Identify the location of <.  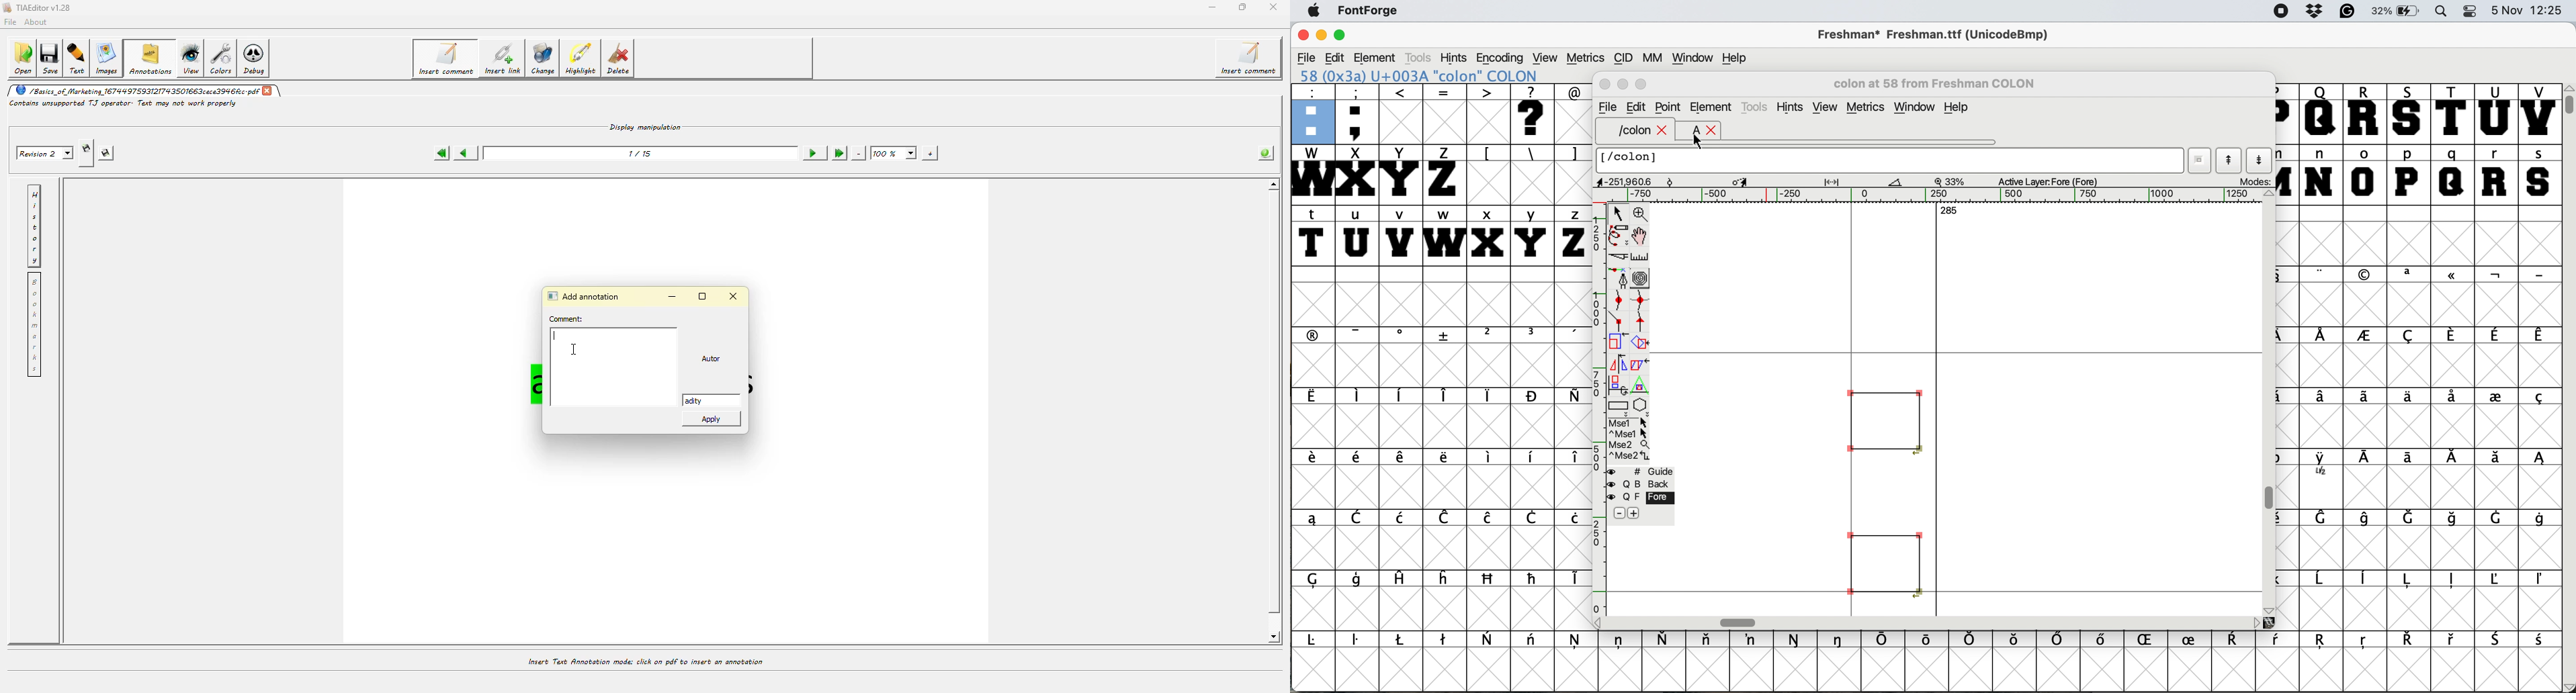
(1401, 114).